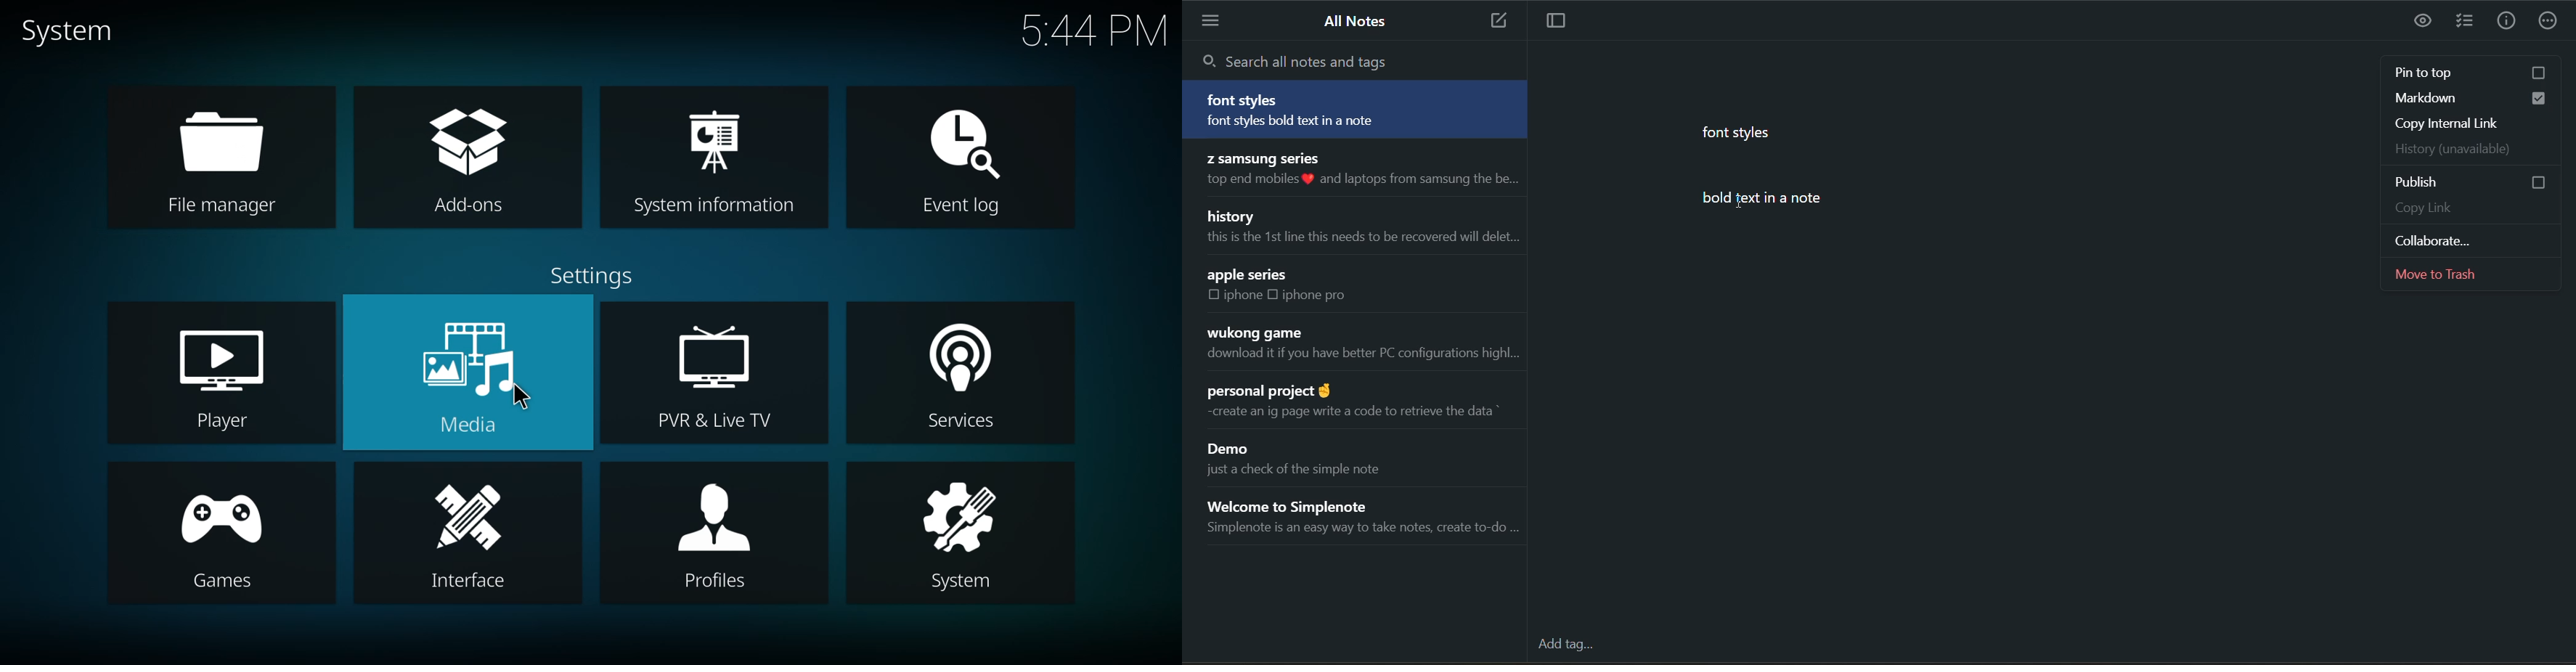 The width and height of the screenshot is (2576, 672). What do you see at coordinates (2430, 184) in the screenshot?
I see `publish` at bounding box center [2430, 184].